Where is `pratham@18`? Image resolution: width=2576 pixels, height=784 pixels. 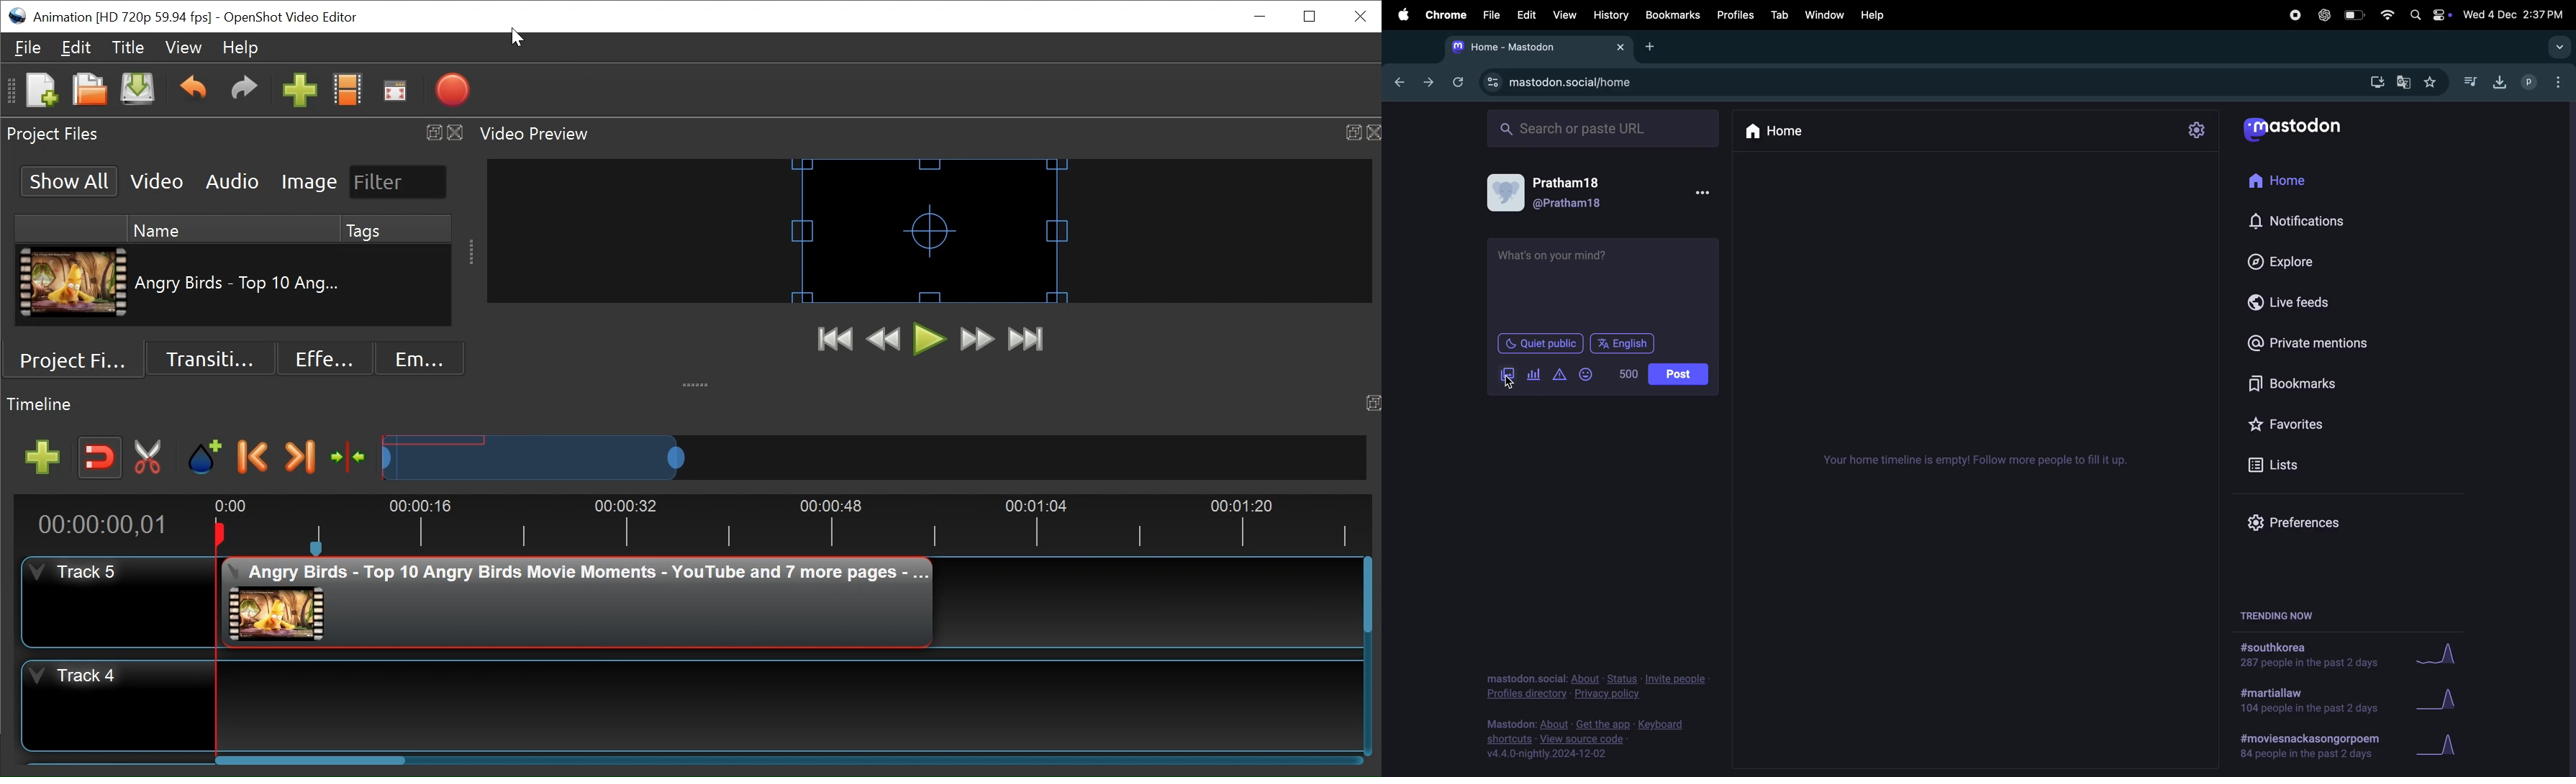
pratham@18 is located at coordinates (1554, 196).